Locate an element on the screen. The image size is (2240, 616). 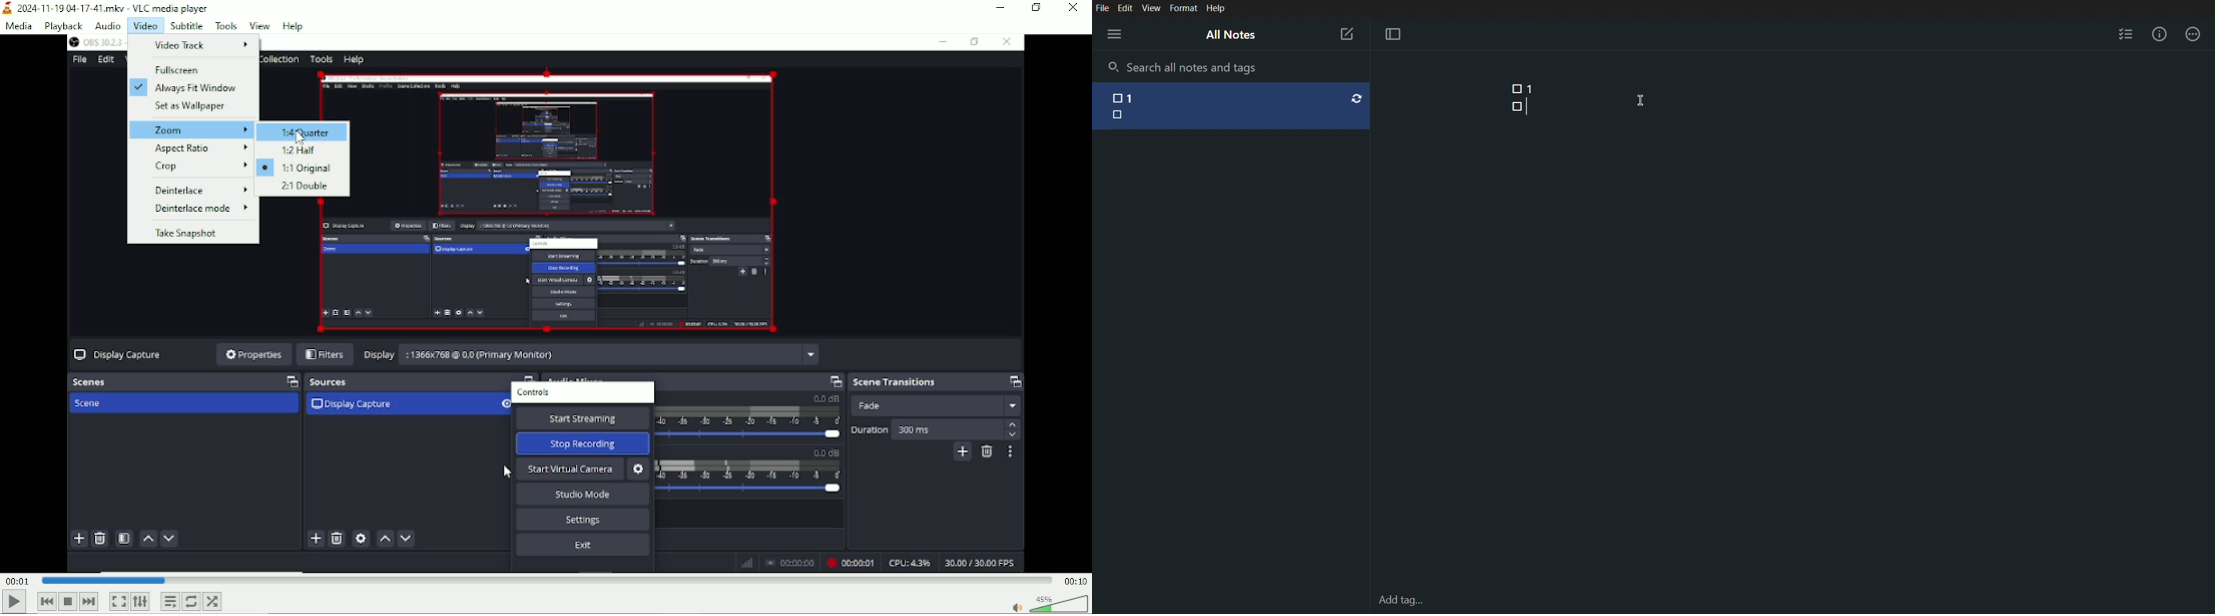
Info is located at coordinates (2163, 34).